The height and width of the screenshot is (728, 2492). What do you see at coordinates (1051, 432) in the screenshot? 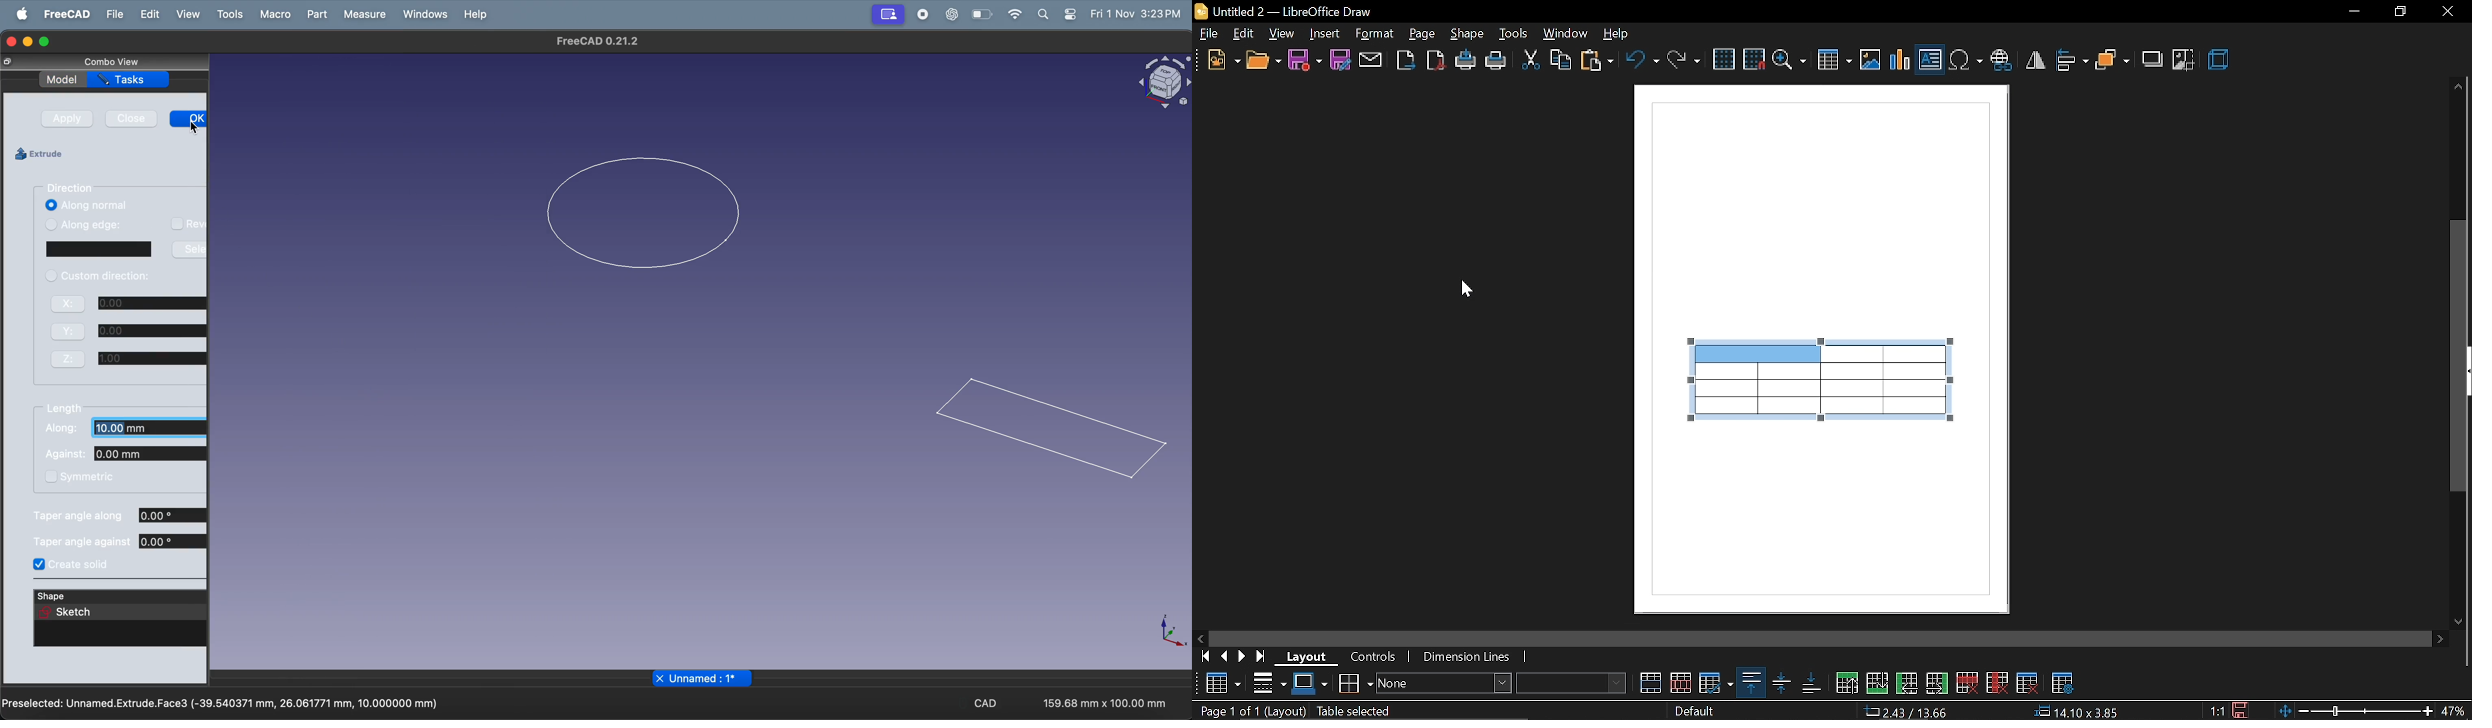
I see `2D rectangle` at bounding box center [1051, 432].